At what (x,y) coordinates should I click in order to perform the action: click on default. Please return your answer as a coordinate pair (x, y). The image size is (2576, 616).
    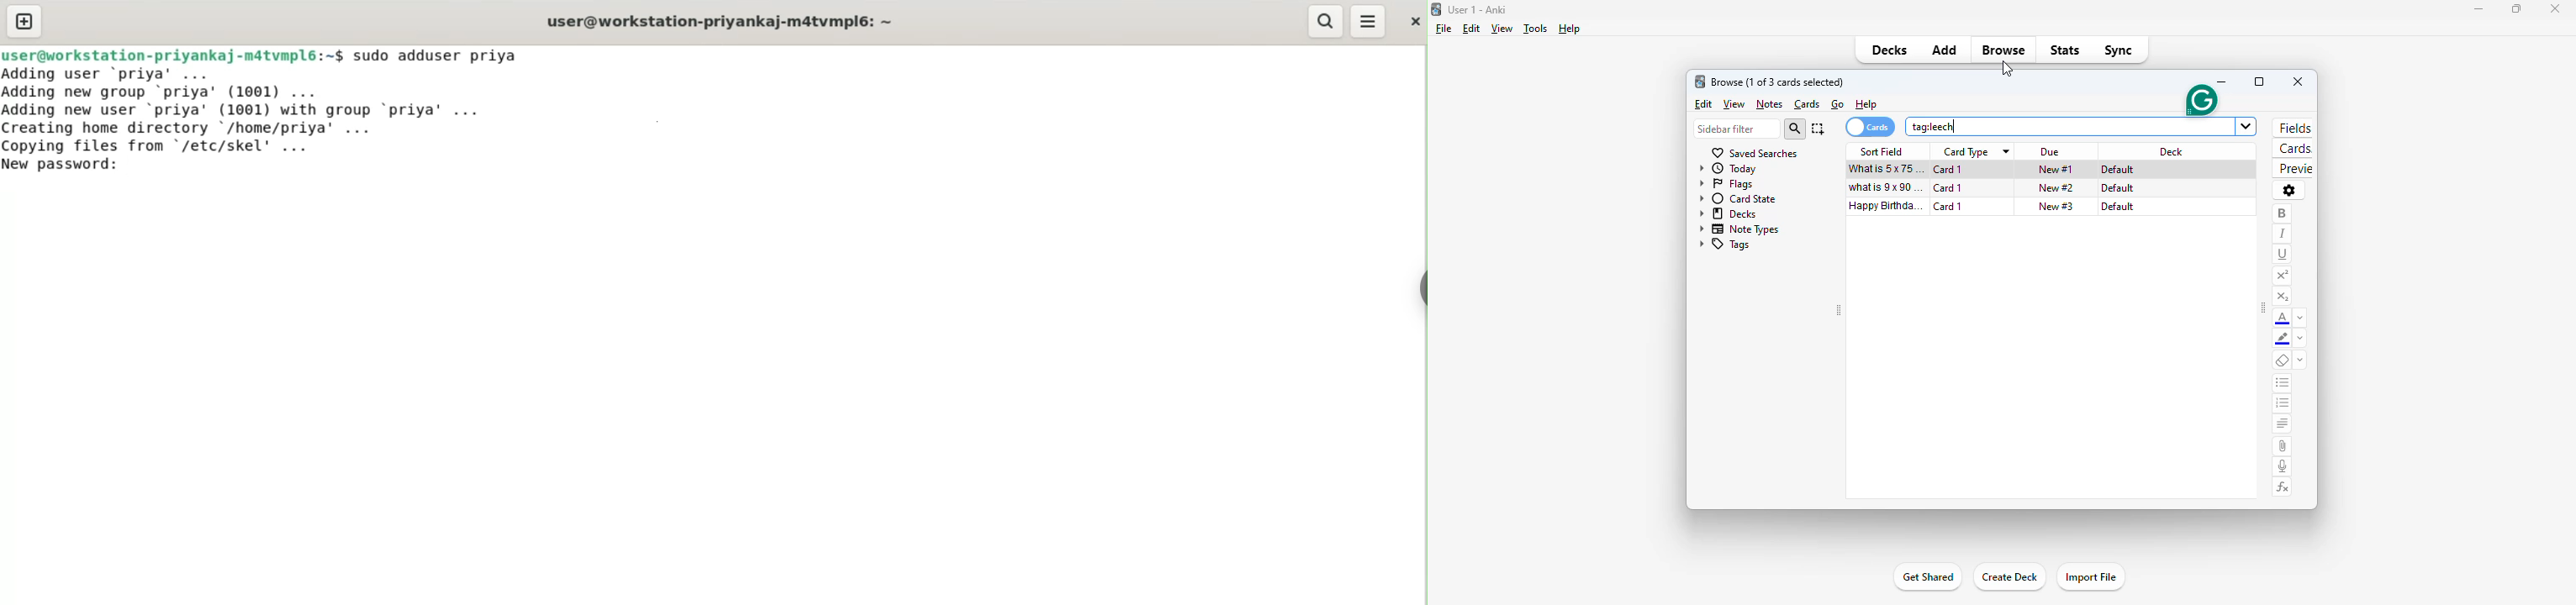
    Looking at the image, I should click on (2119, 187).